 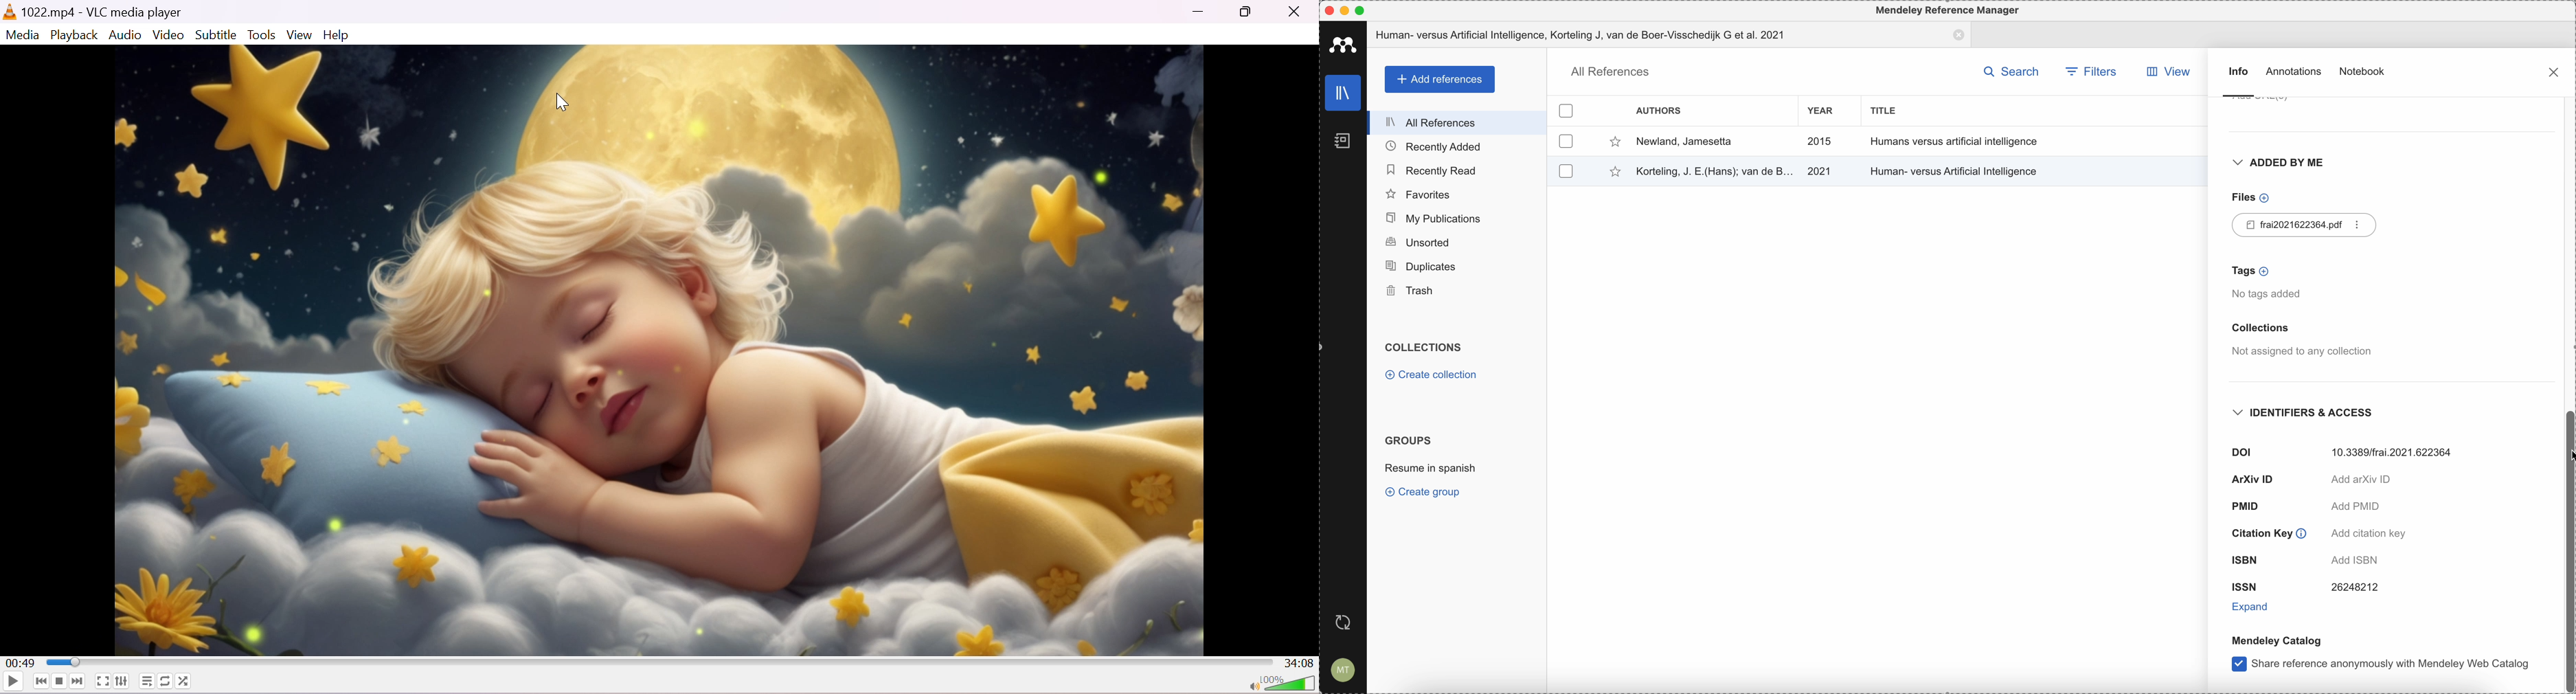 I want to click on recently added, so click(x=1457, y=147).